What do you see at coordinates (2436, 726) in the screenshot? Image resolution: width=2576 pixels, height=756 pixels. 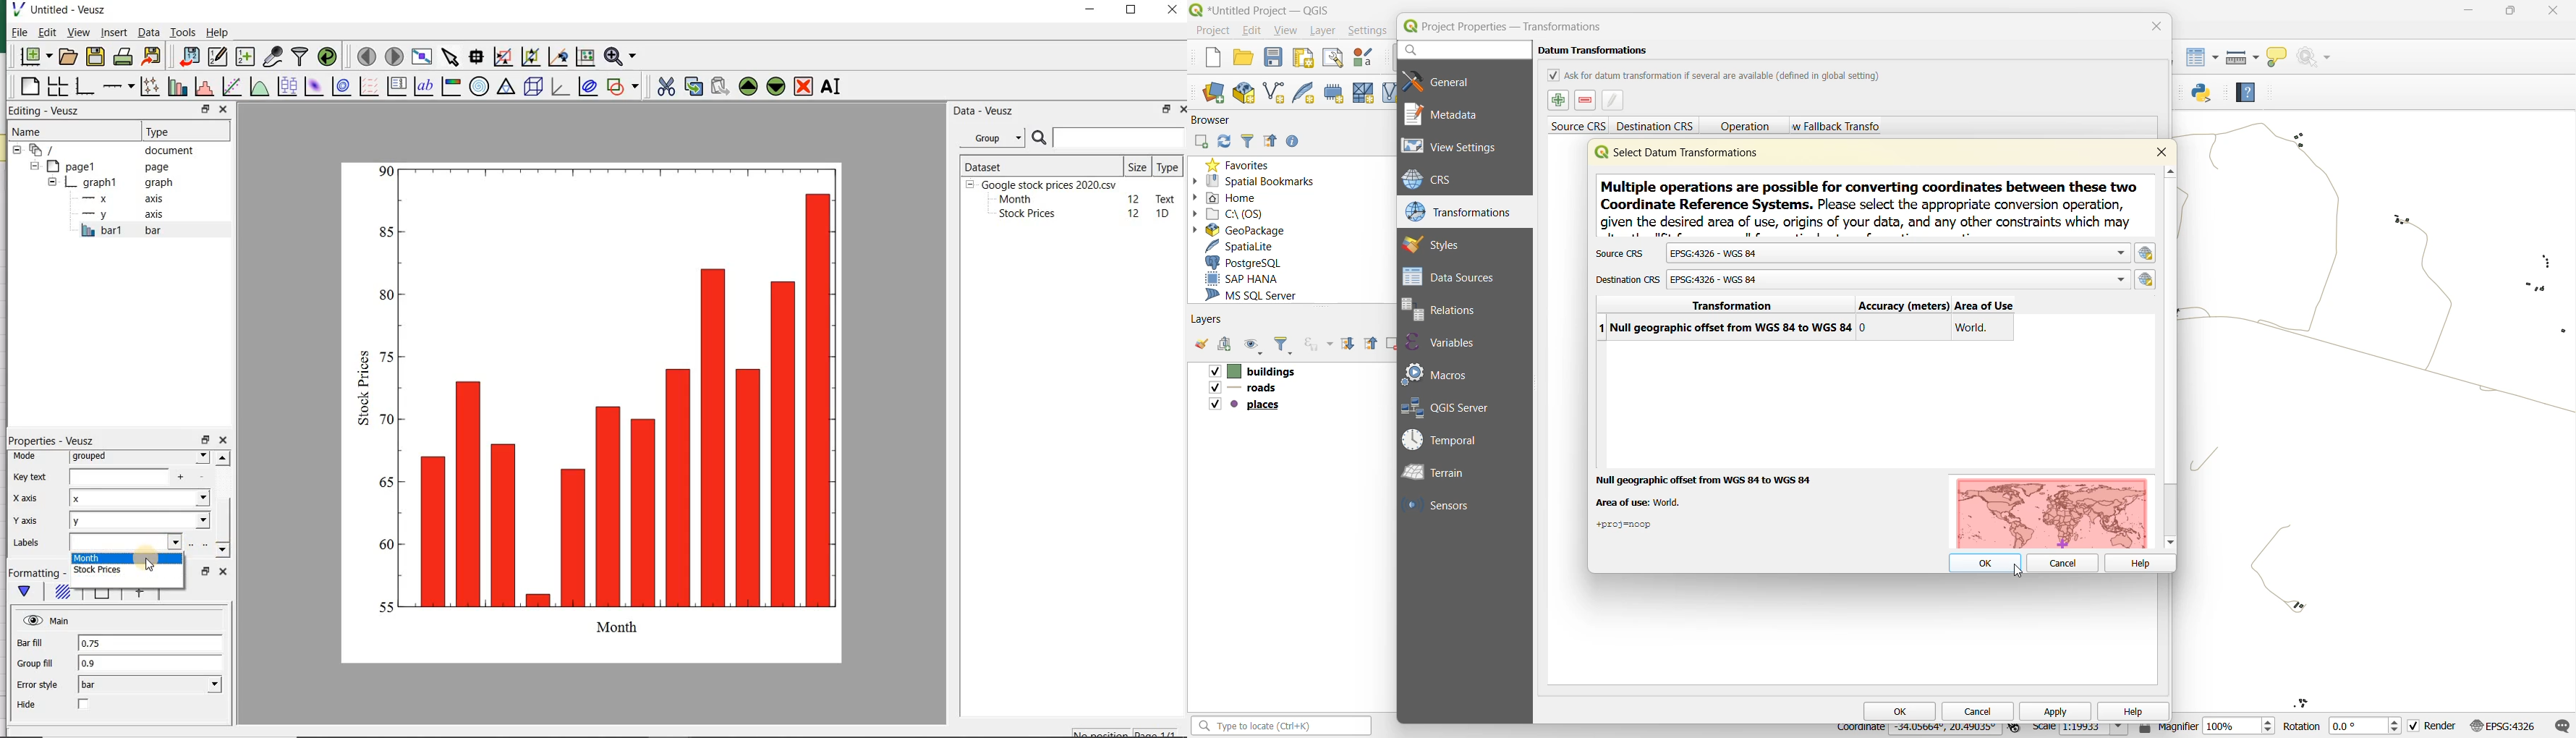 I see `render` at bounding box center [2436, 726].